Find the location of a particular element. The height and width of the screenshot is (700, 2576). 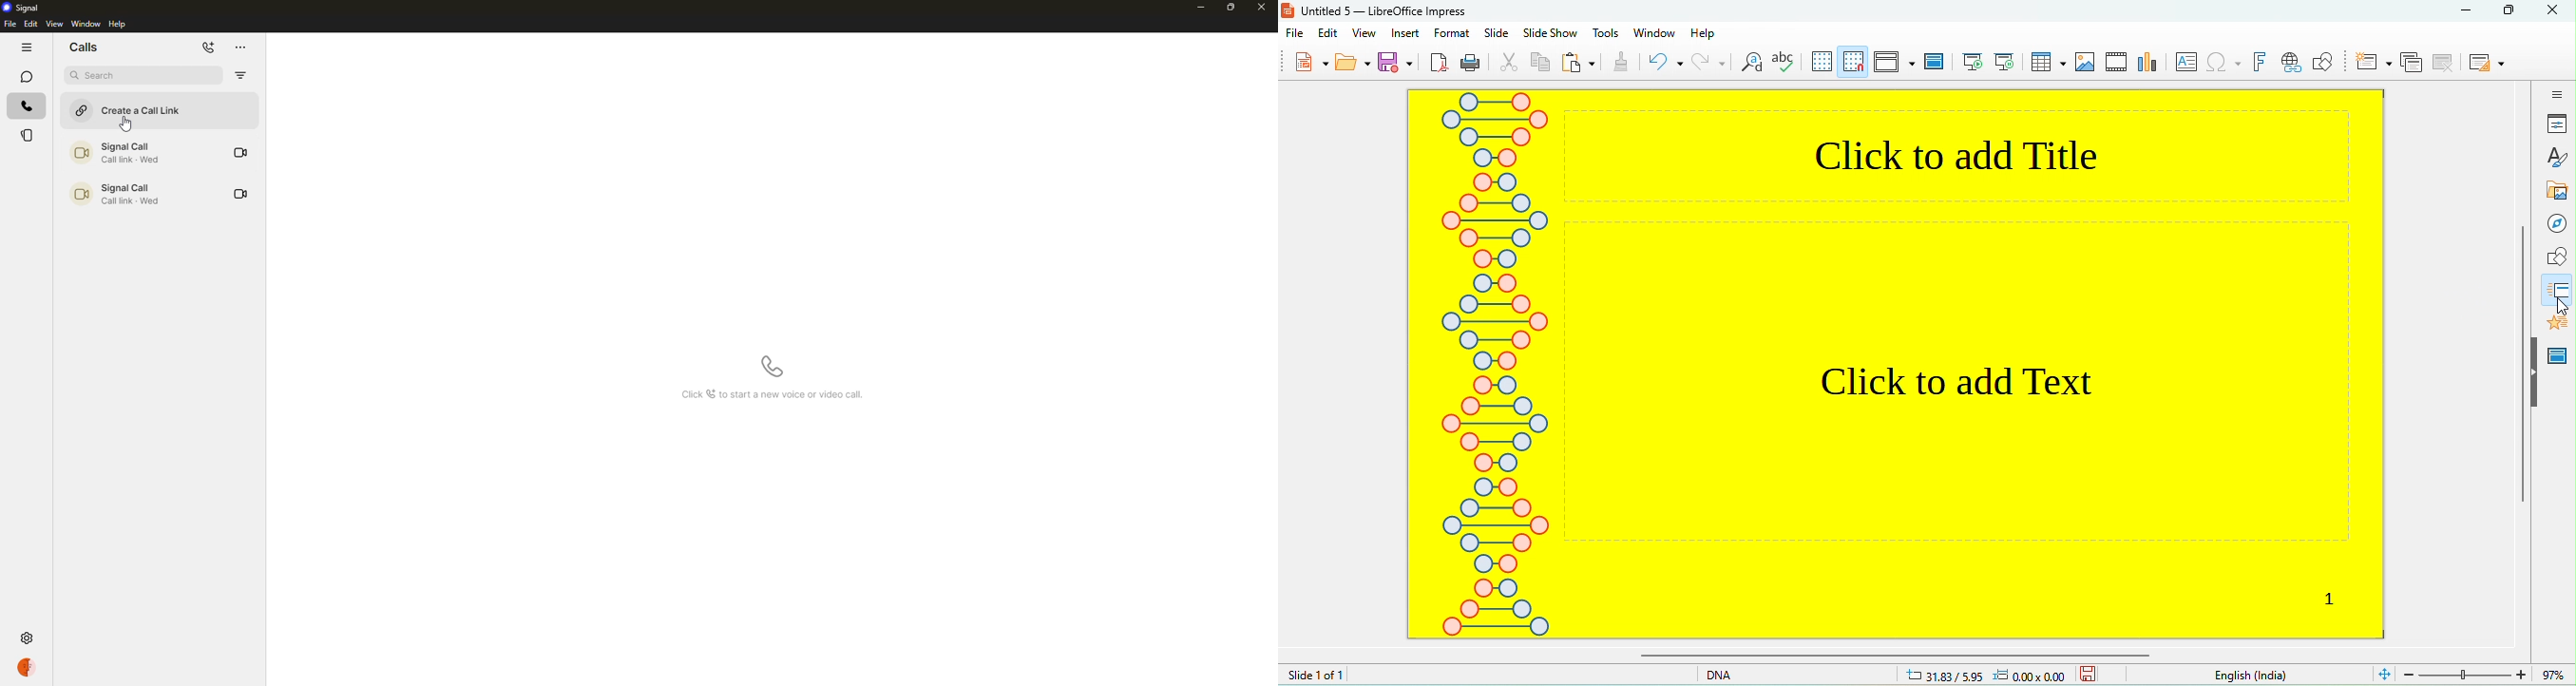

save is located at coordinates (1398, 62).